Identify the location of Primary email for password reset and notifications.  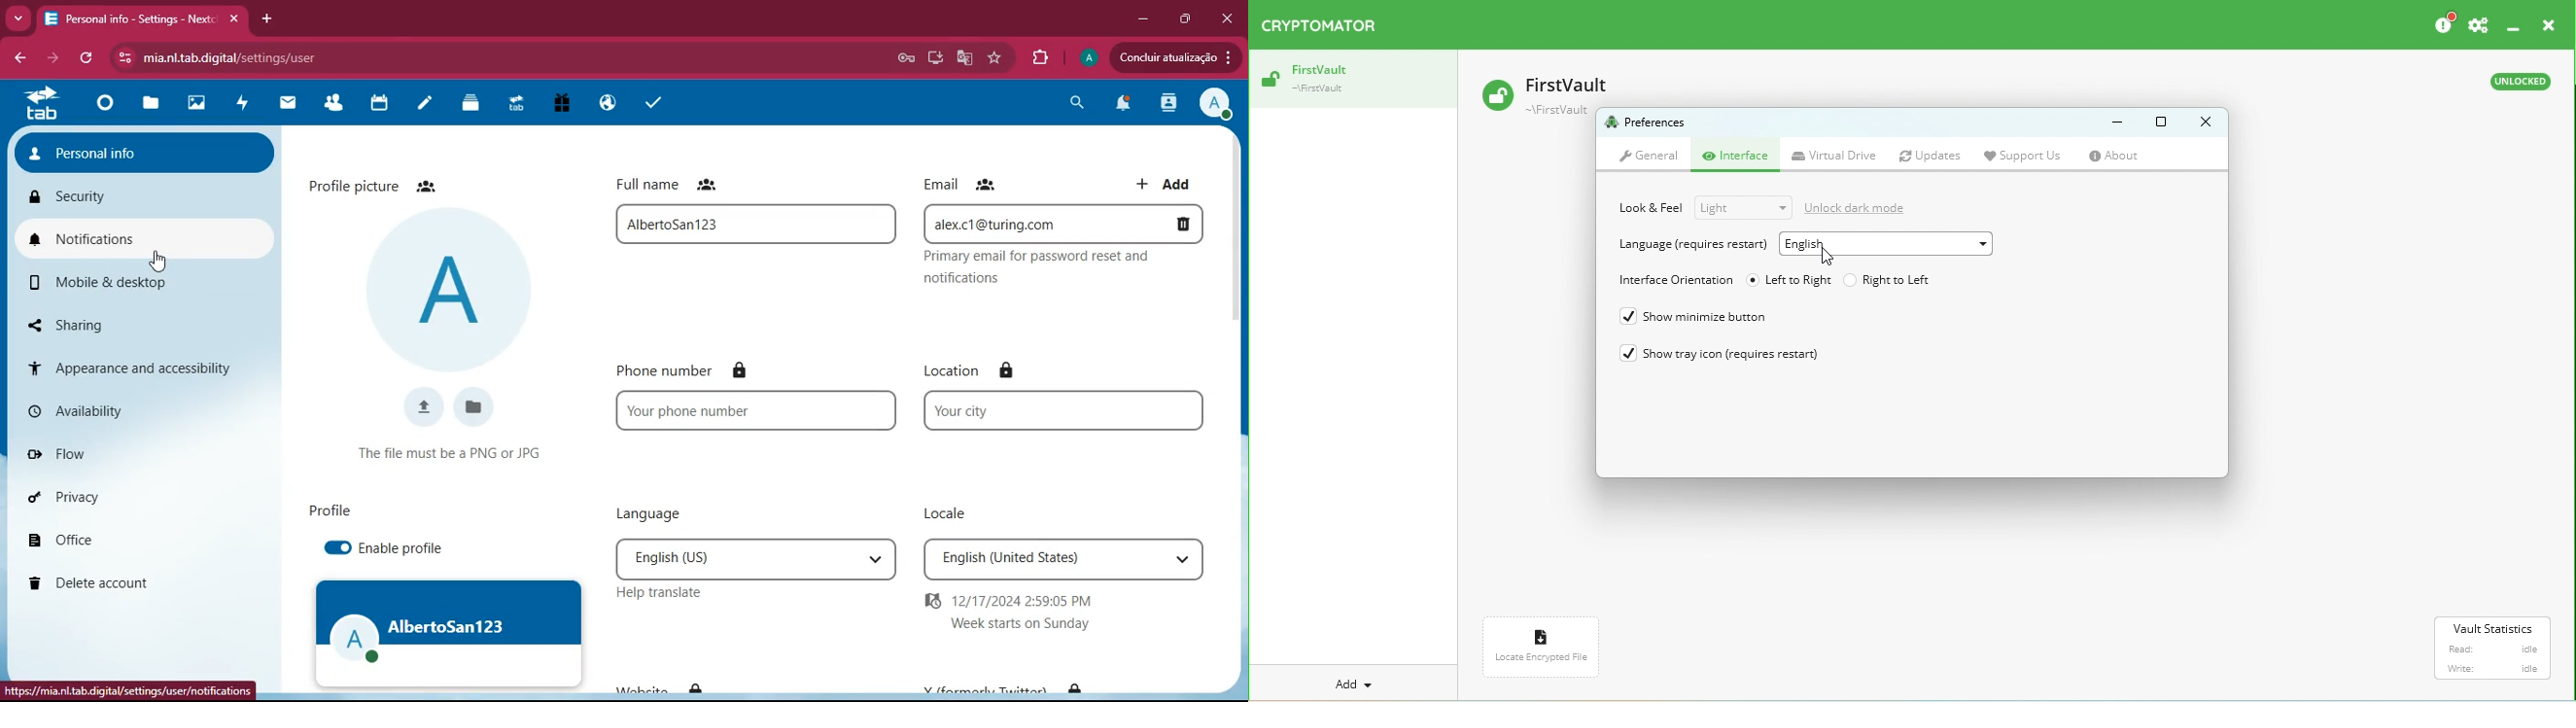
(1036, 268).